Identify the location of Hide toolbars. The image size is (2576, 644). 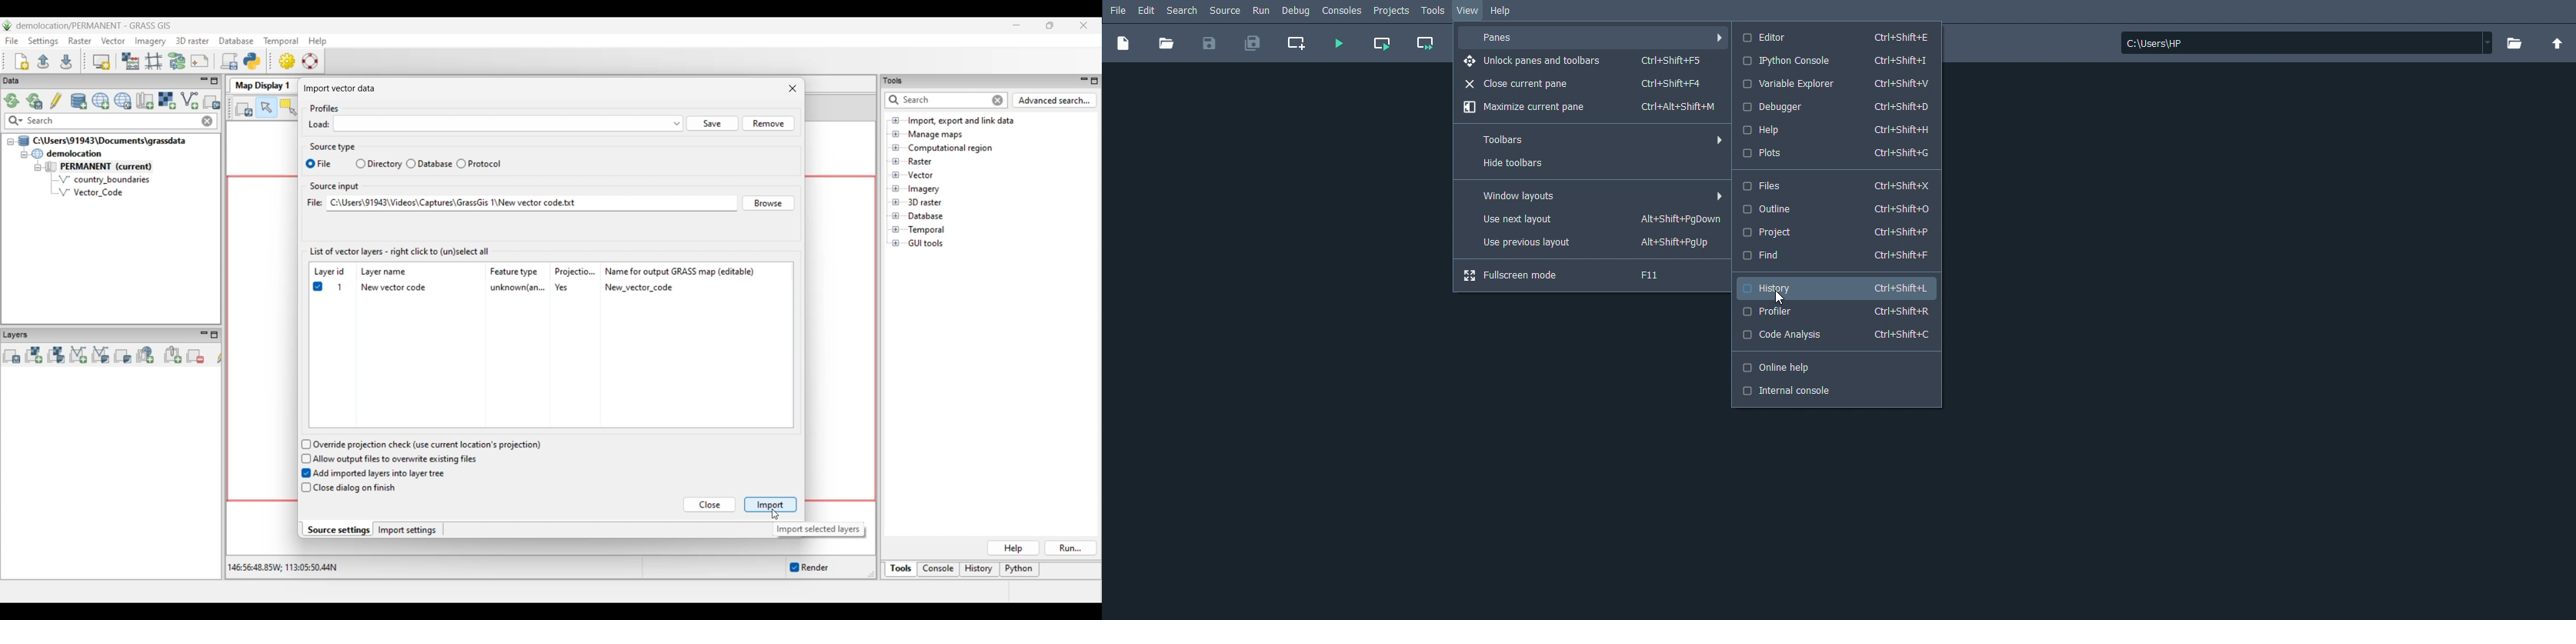
(1595, 164).